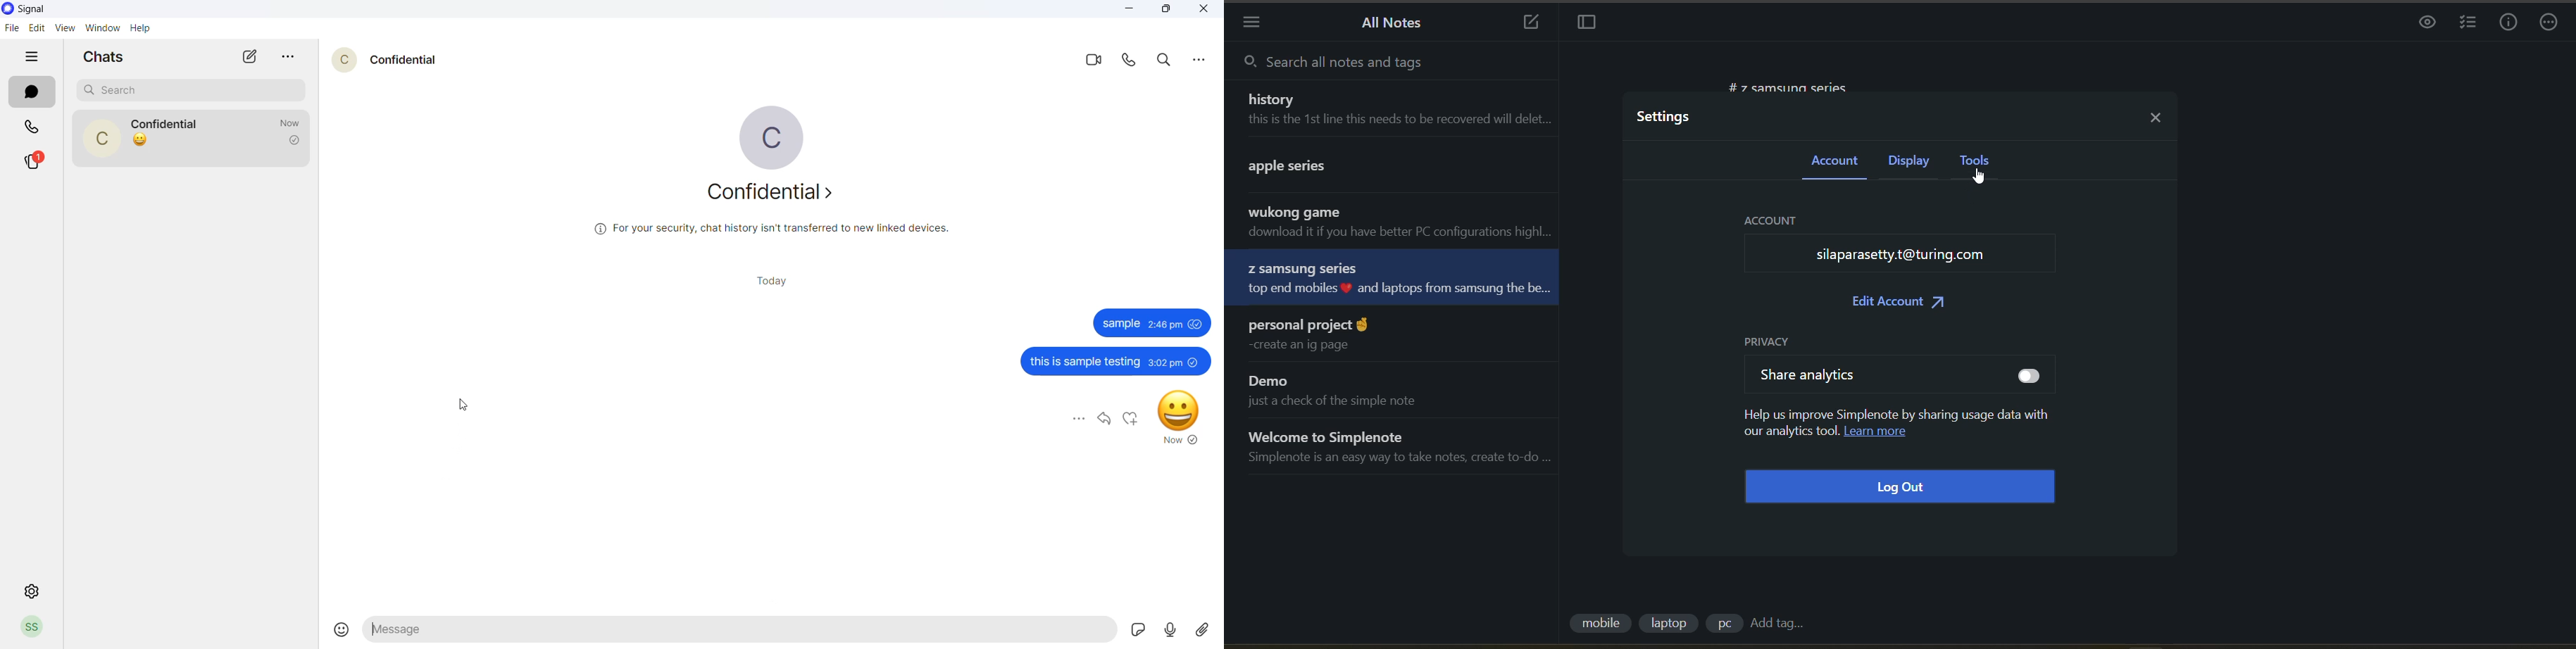 This screenshot has height=672, width=2576. Describe the element at coordinates (1406, 447) in the screenshot. I see `note title and preview` at that location.